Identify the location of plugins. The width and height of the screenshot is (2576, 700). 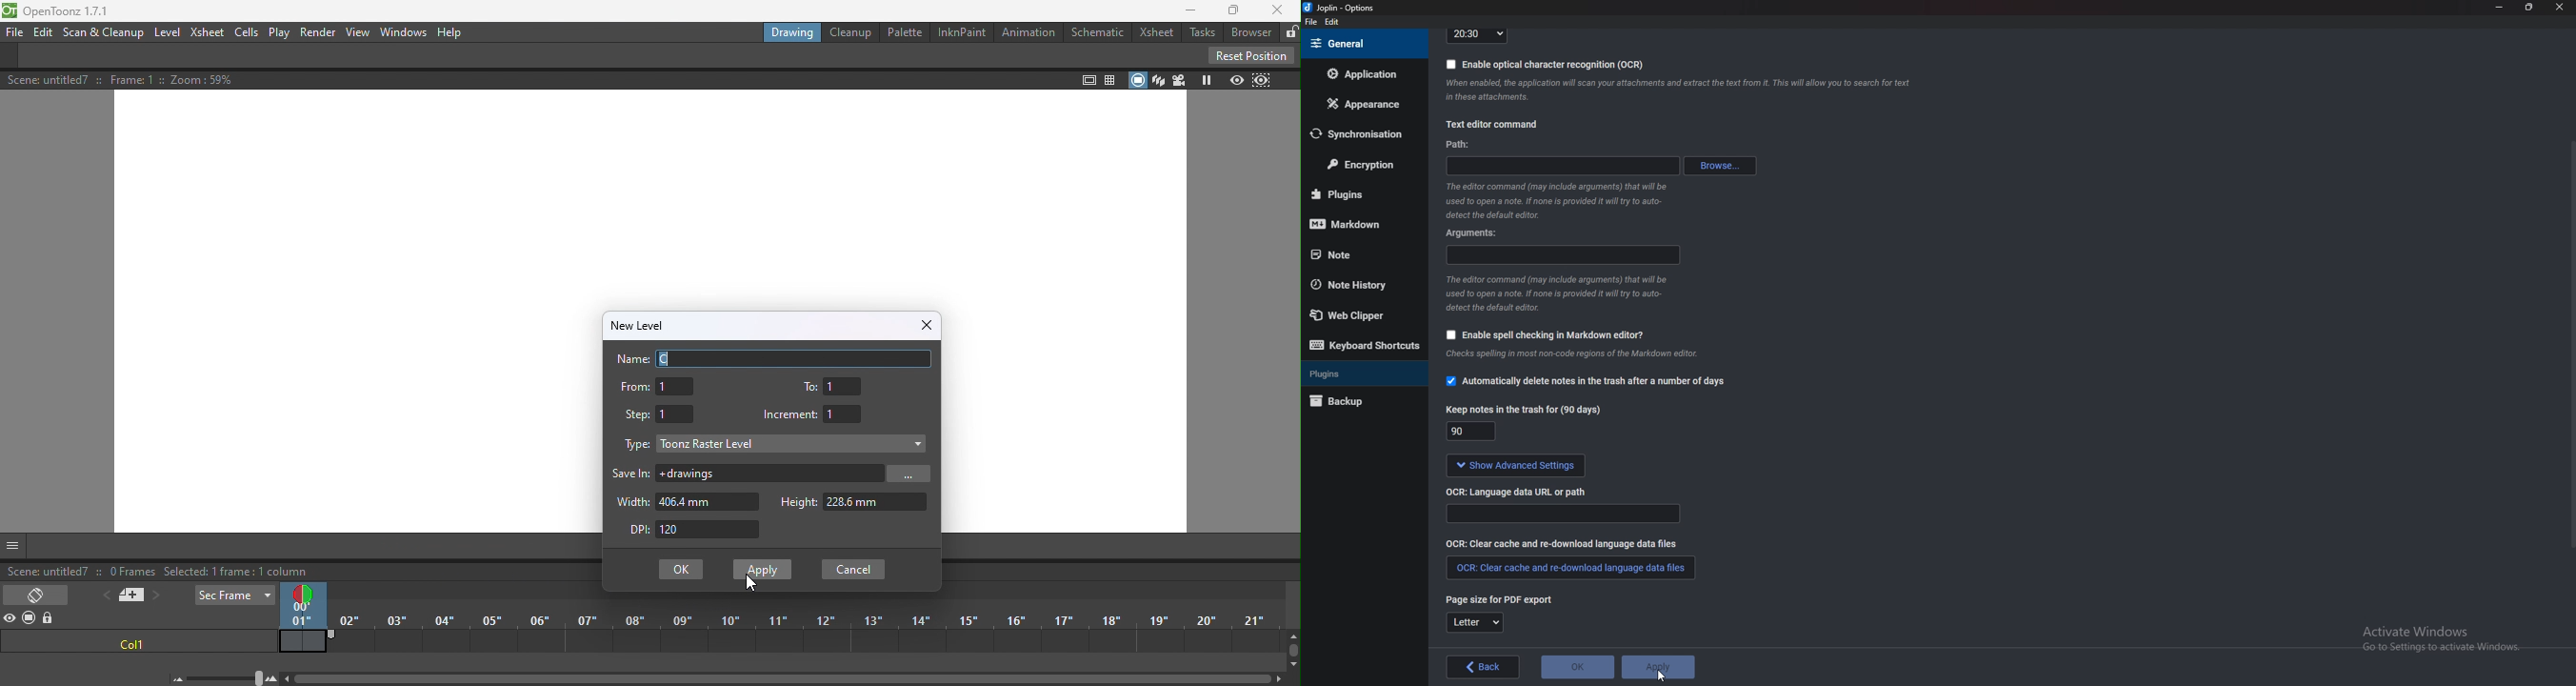
(1361, 373).